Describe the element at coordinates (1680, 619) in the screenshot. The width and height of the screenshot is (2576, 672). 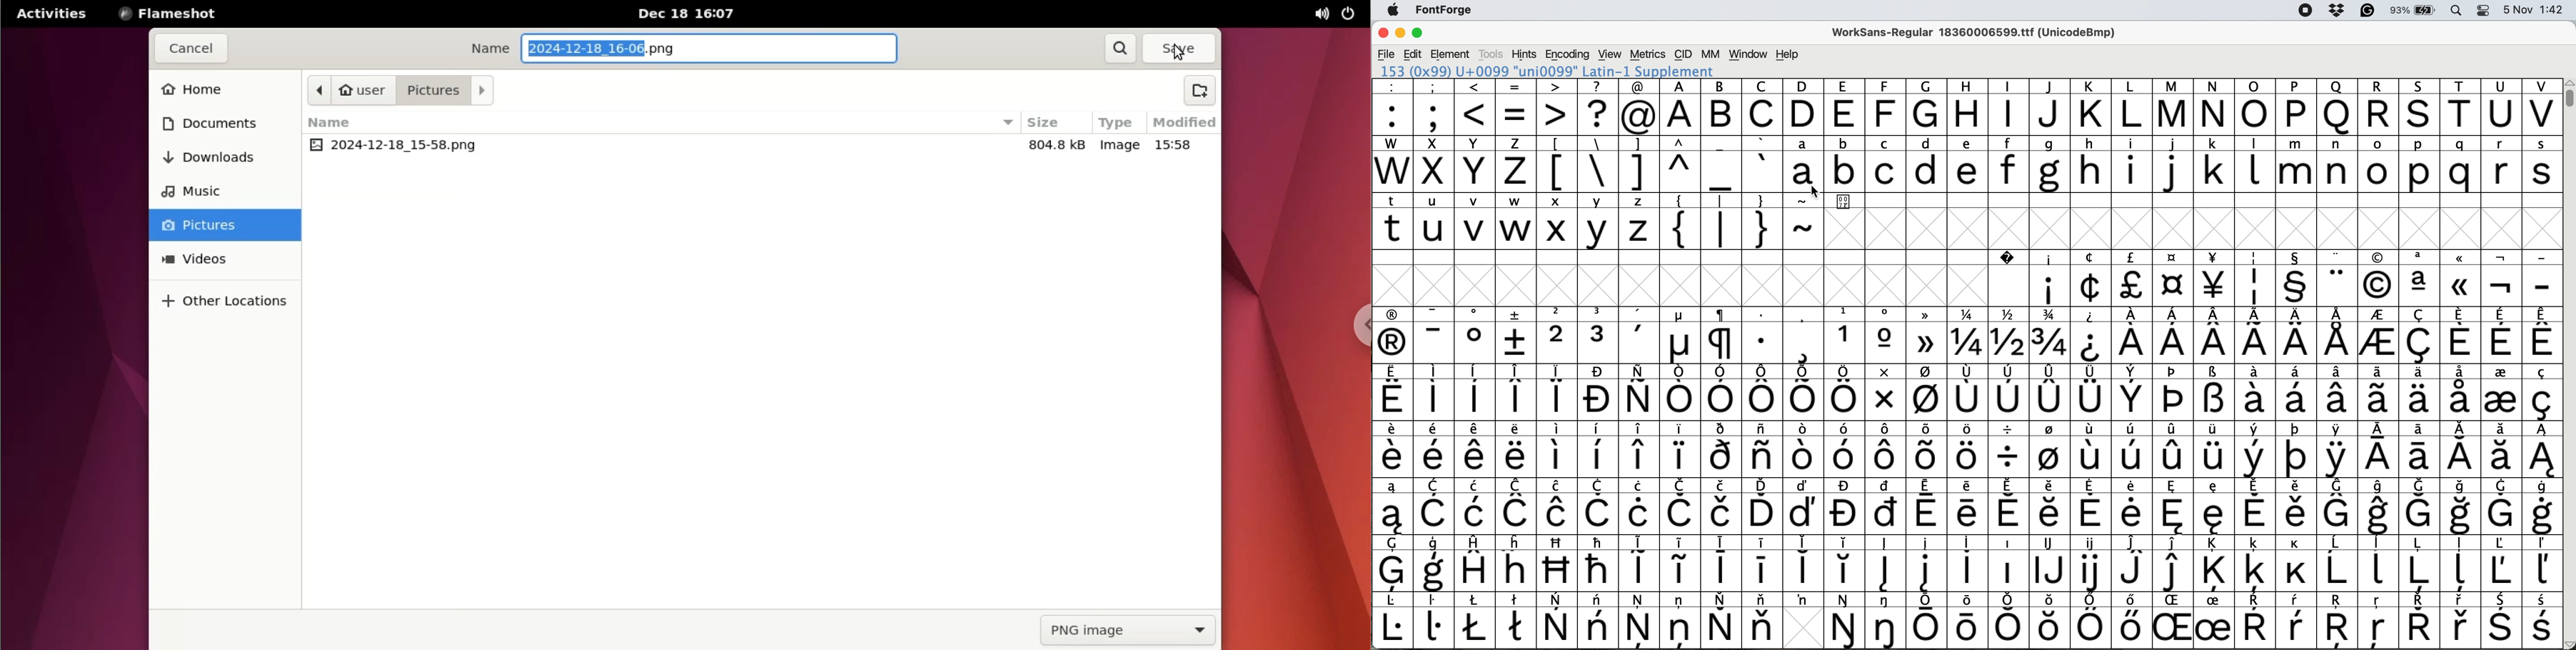
I see `symbol` at that location.